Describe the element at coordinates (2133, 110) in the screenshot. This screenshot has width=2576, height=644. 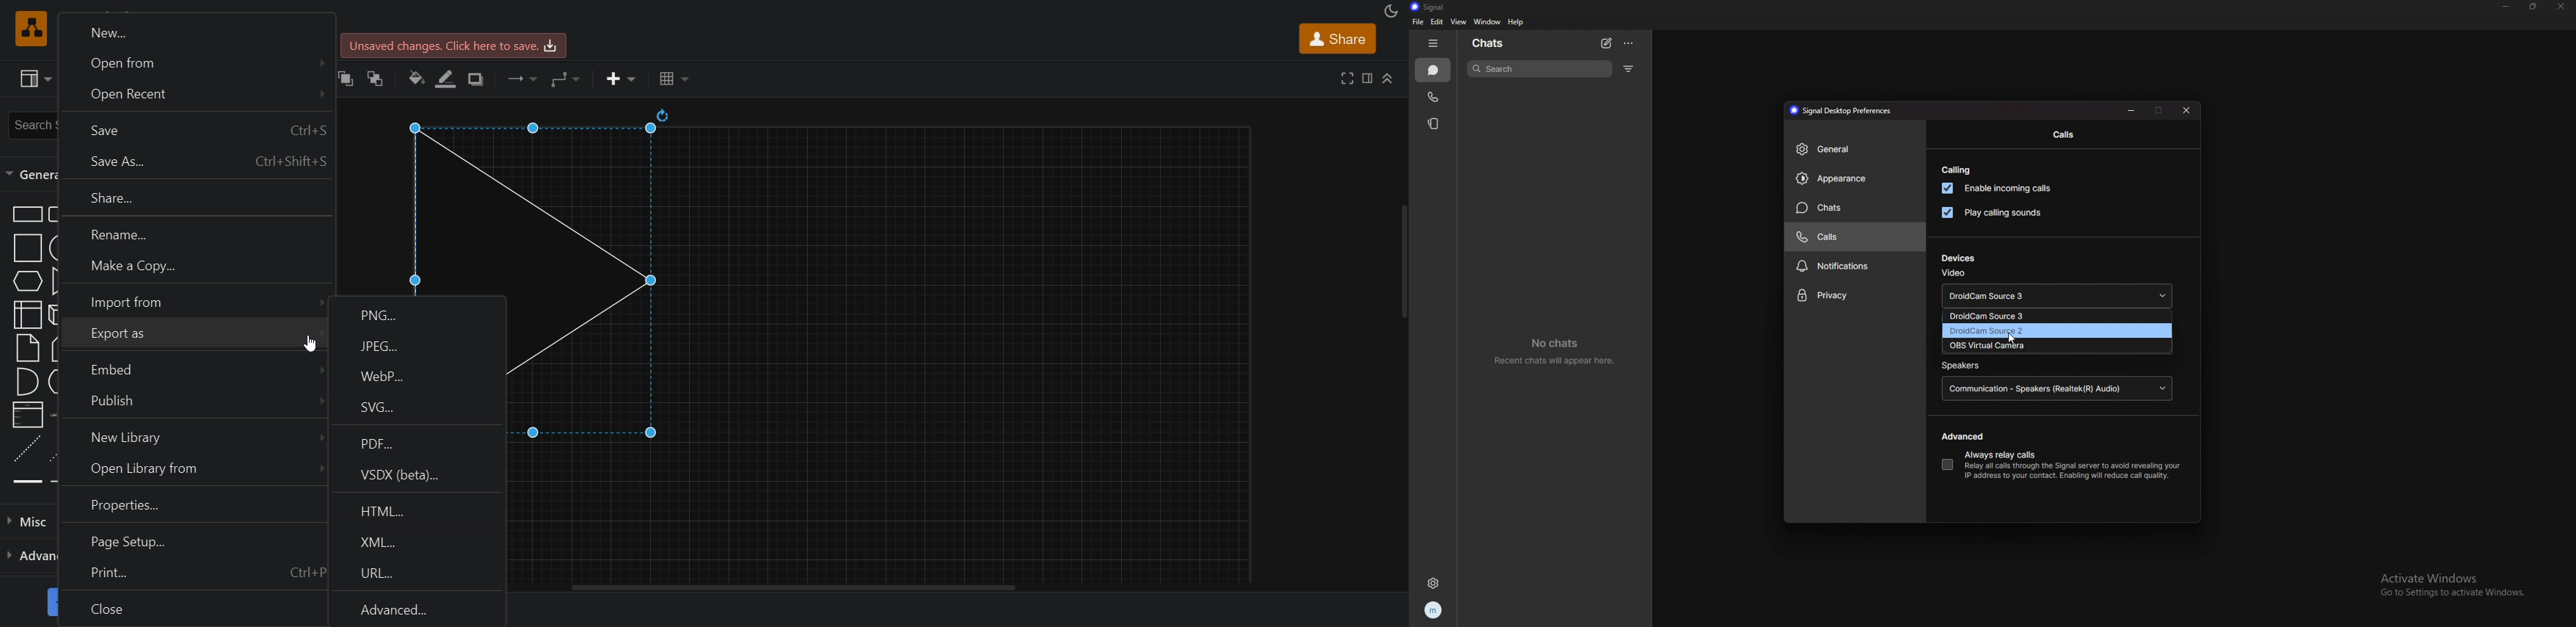
I see `minimize` at that location.